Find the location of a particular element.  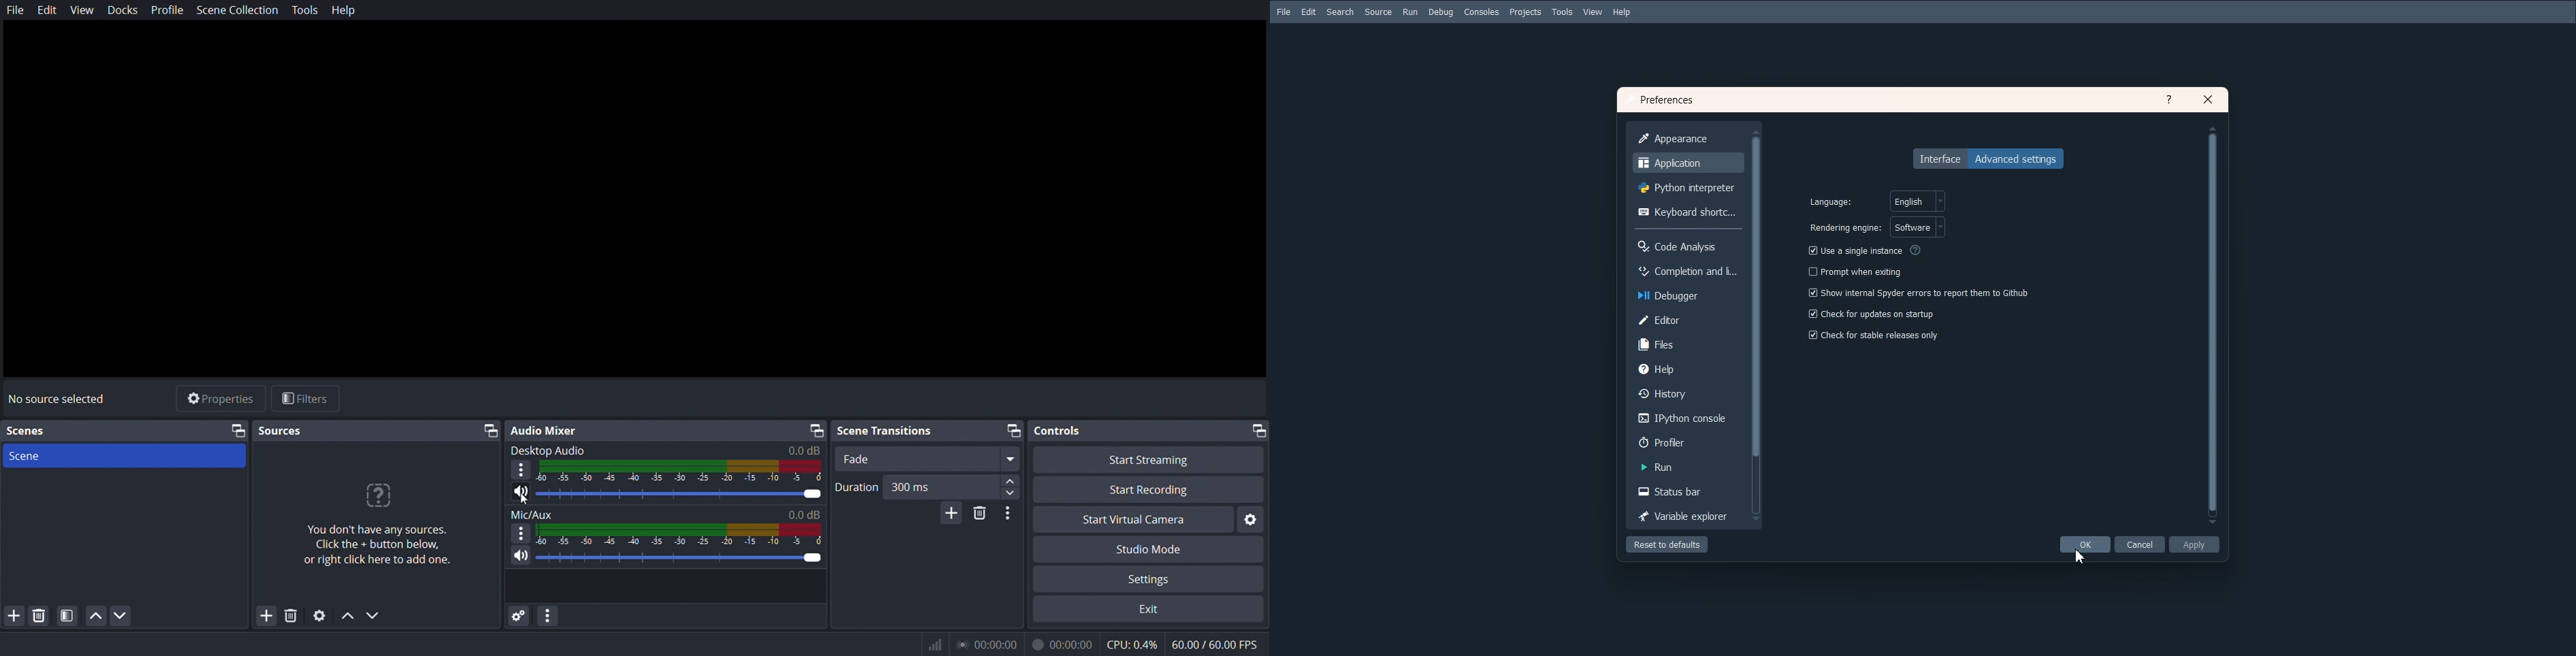

select rendering engine is located at coordinates (1876, 227).